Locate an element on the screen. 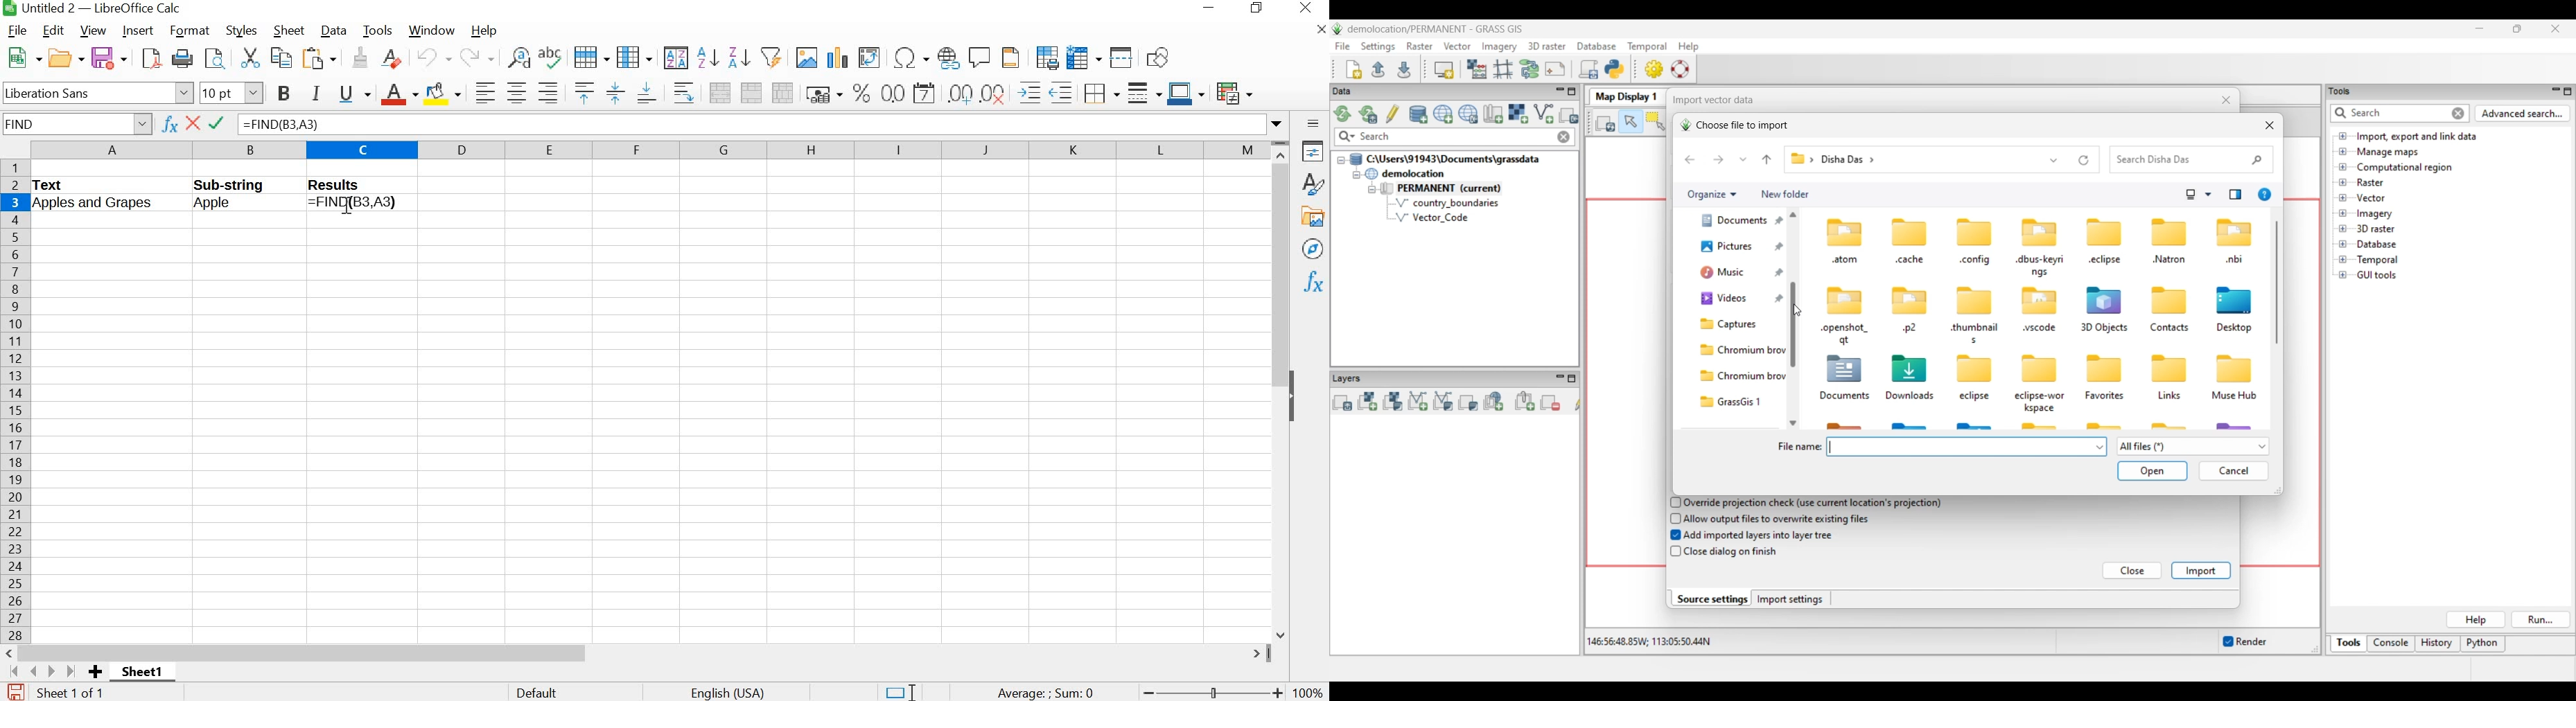 This screenshot has height=728, width=2576. scrollbar is located at coordinates (1281, 390).